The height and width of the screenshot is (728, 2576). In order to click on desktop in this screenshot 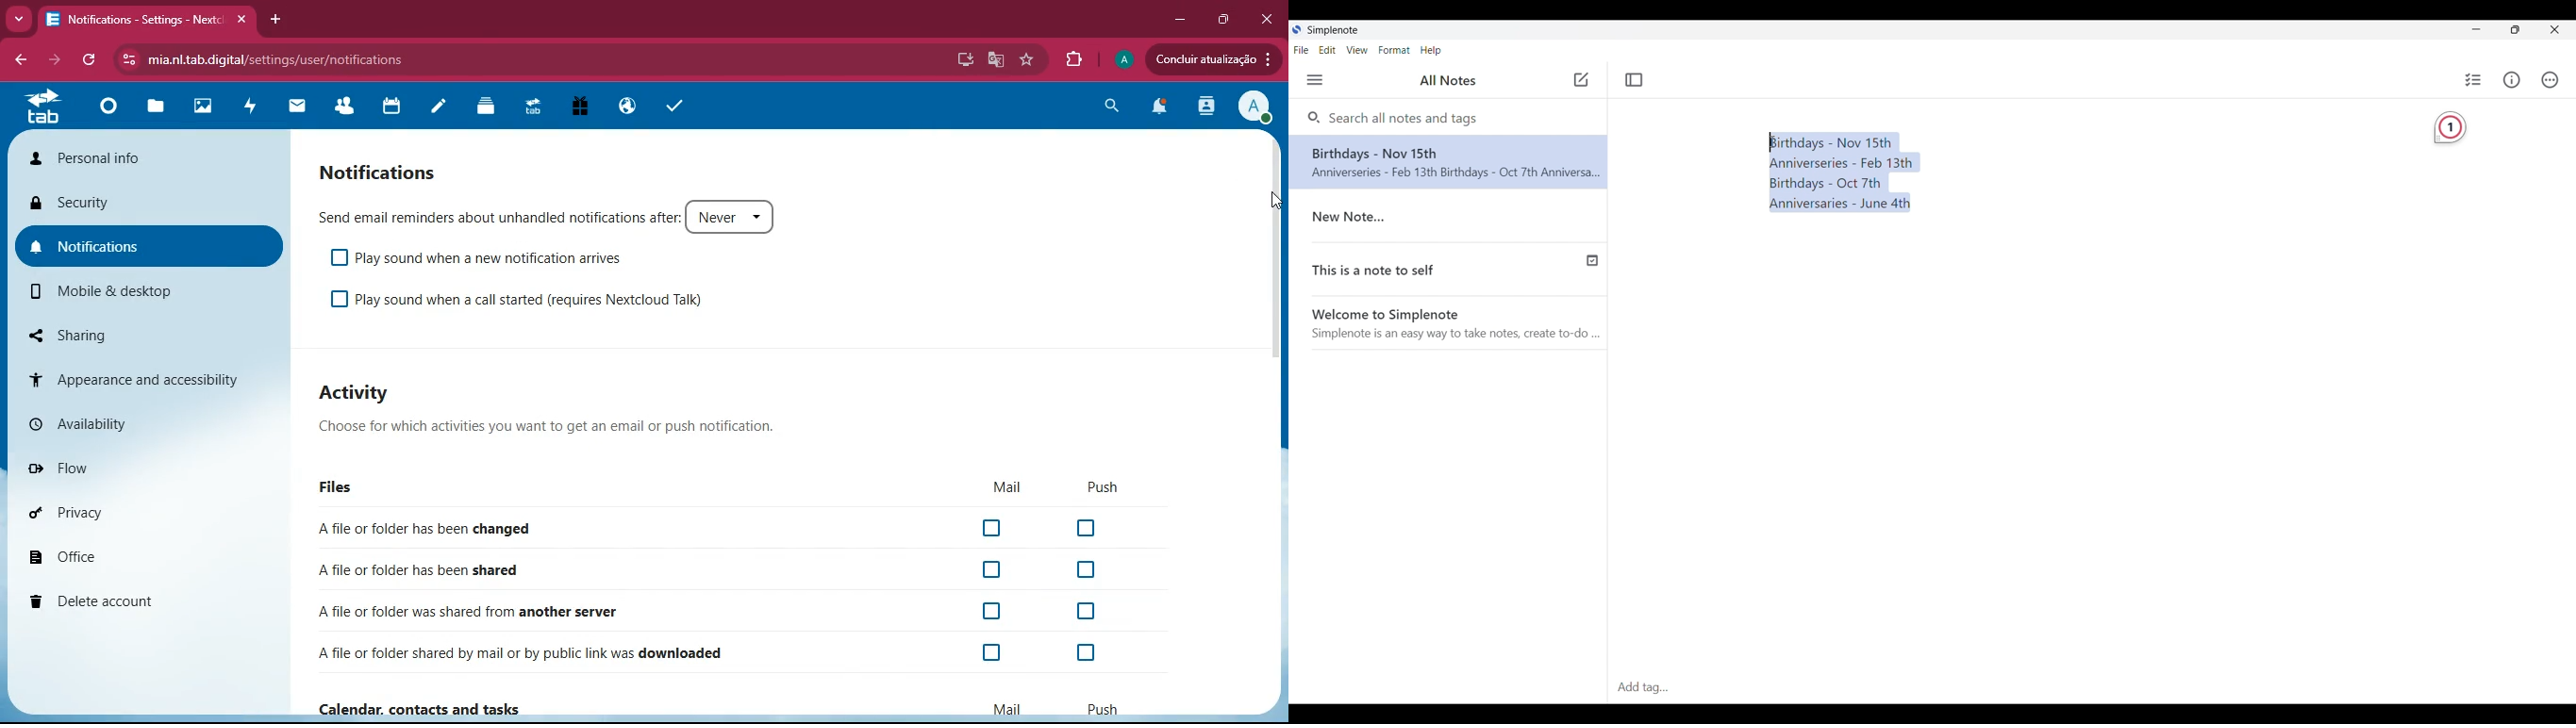, I will do `click(962, 61)`.